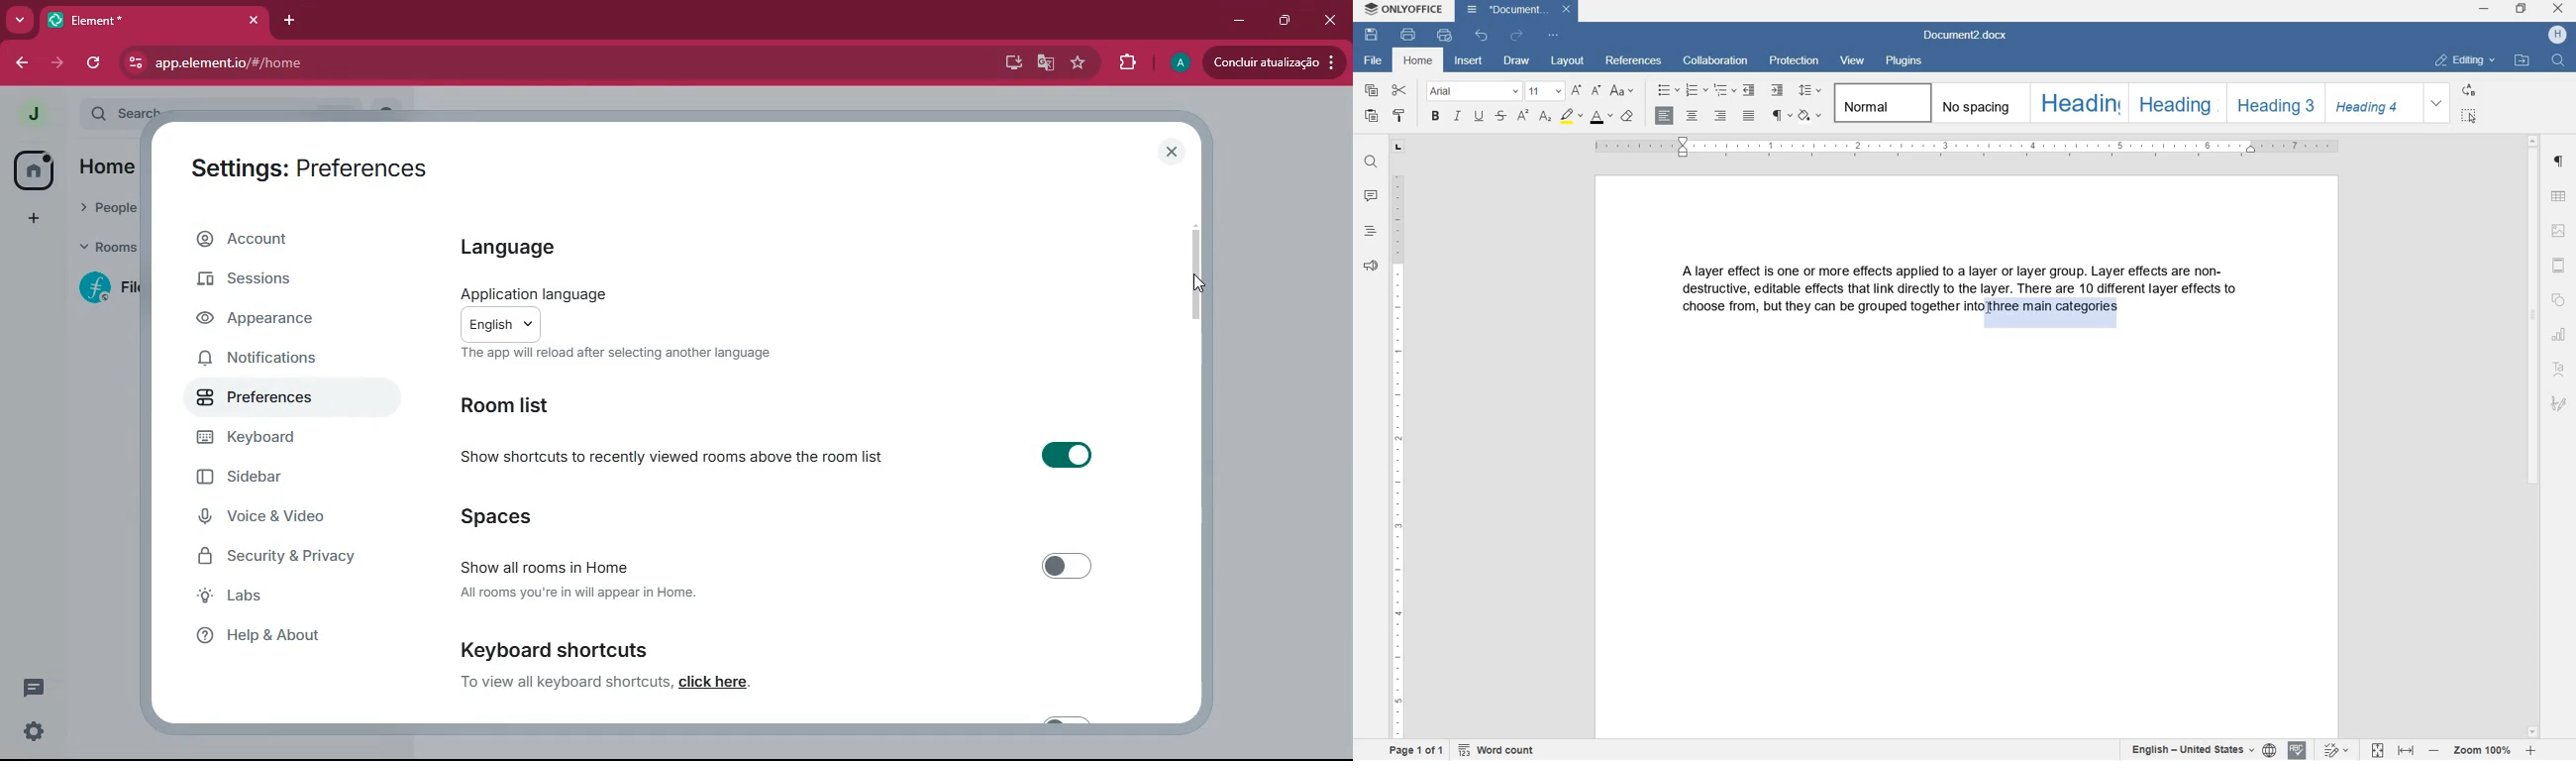 The image size is (2576, 784). I want to click on non printing character, so click(1779, 114).